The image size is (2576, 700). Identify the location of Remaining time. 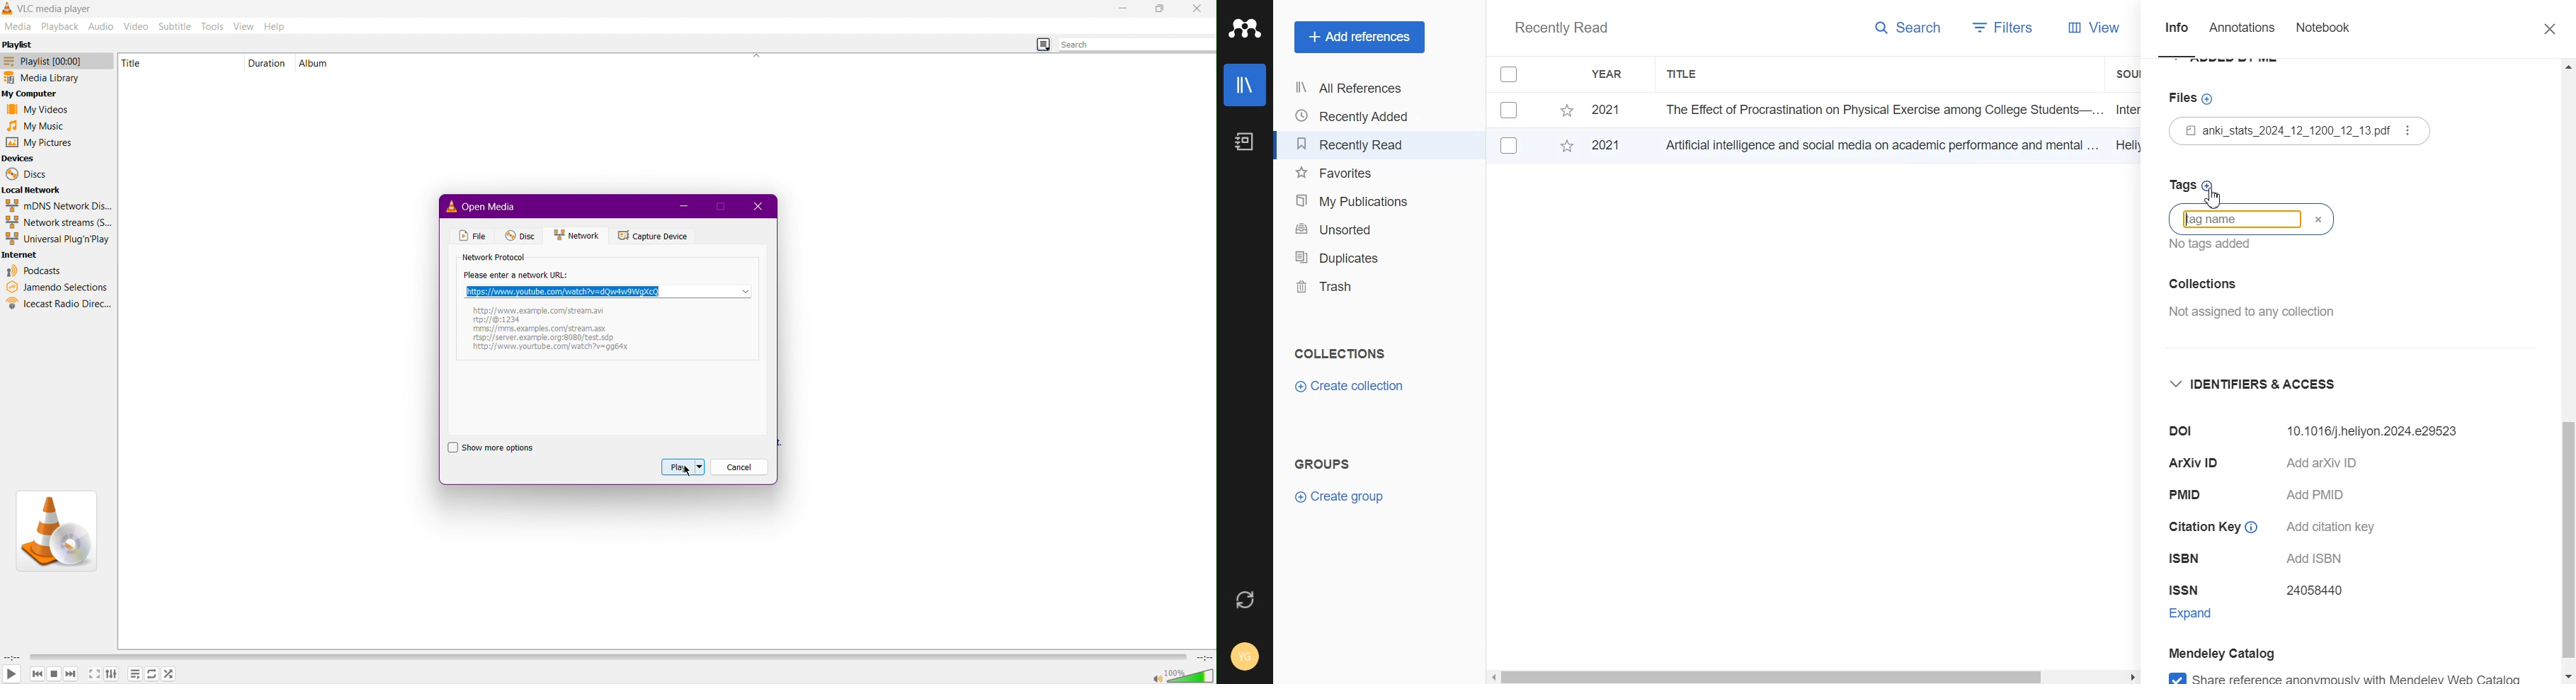
(1203, 657).